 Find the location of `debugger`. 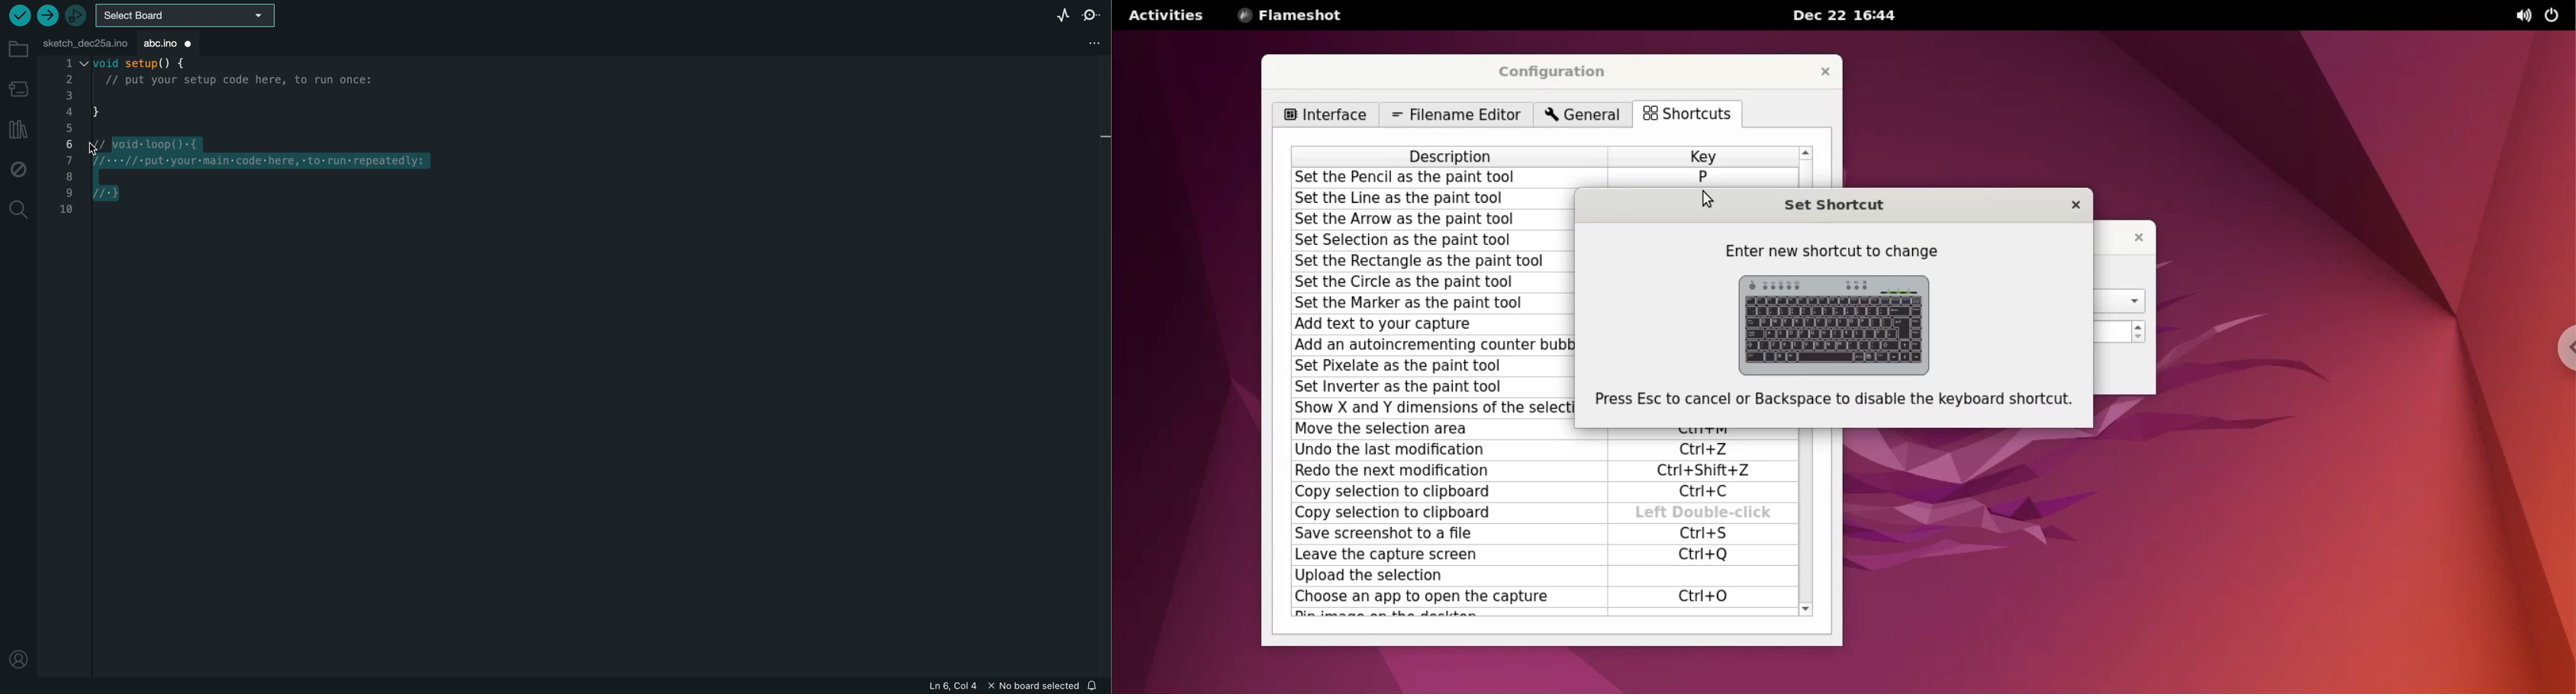

debugger is located at coordinates (77, 14).